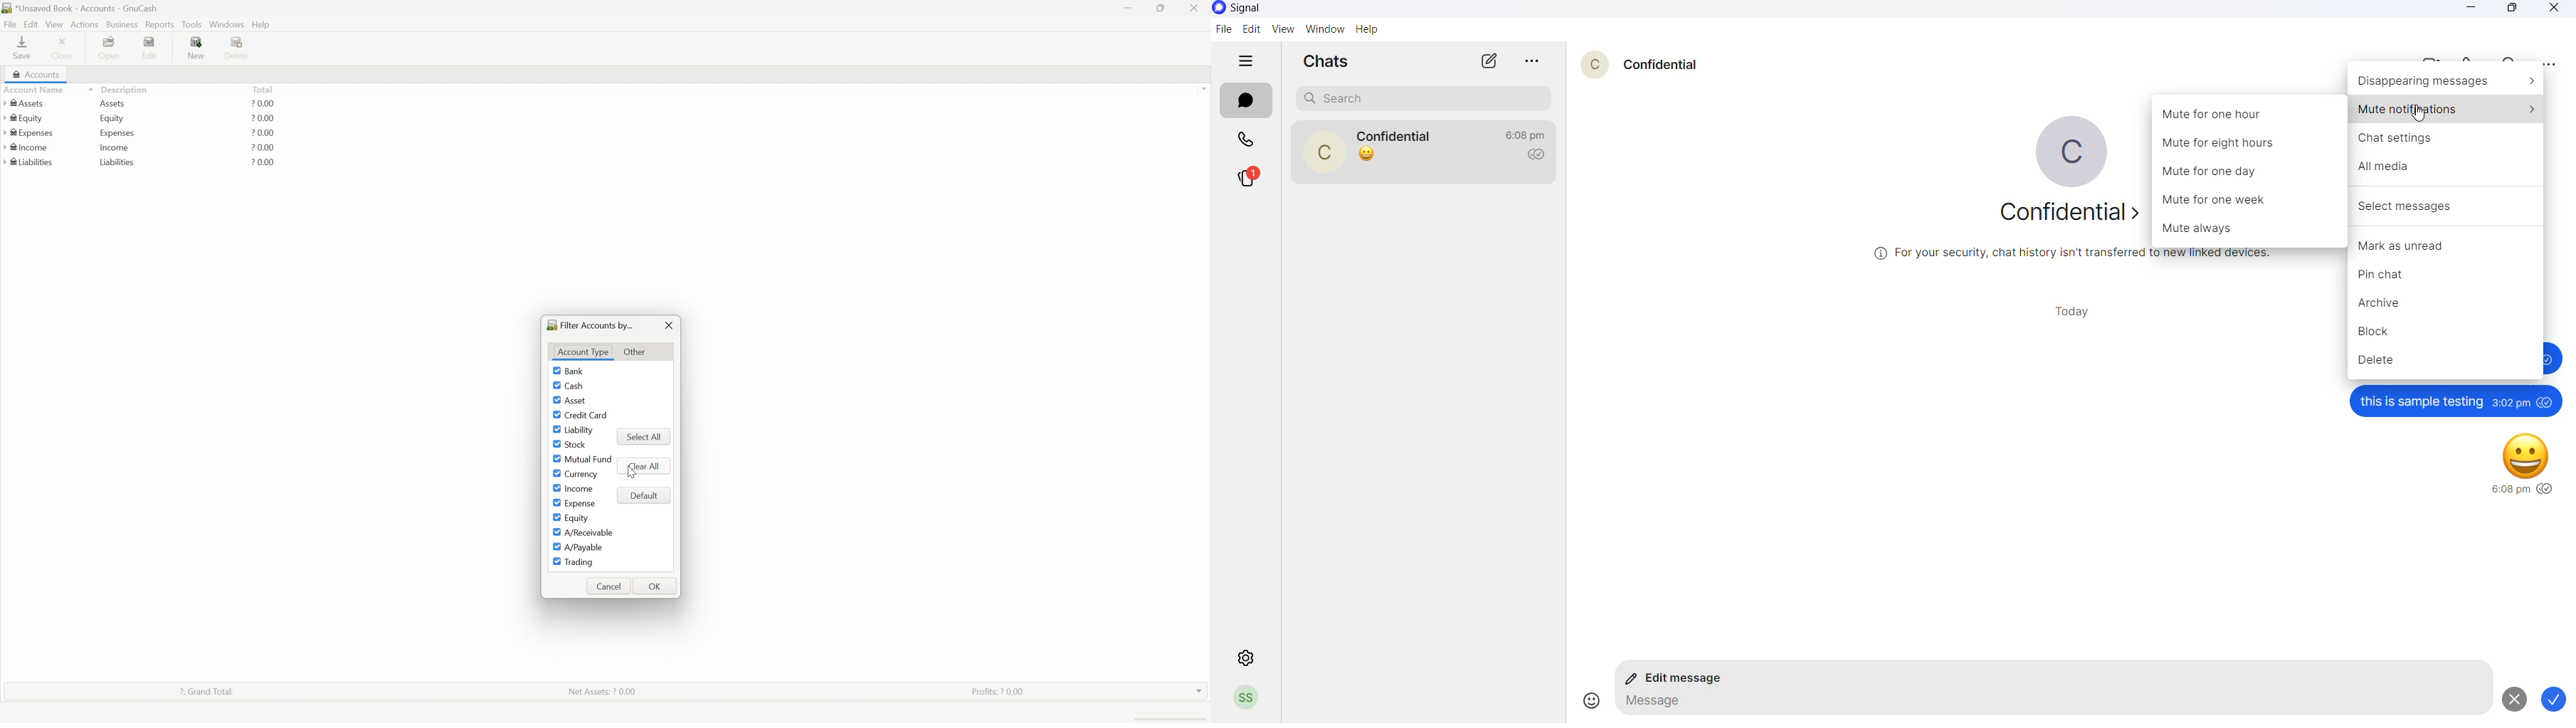 This screenshot has height=728, width=2576. I want to click on drop down, so click(1196, 691).